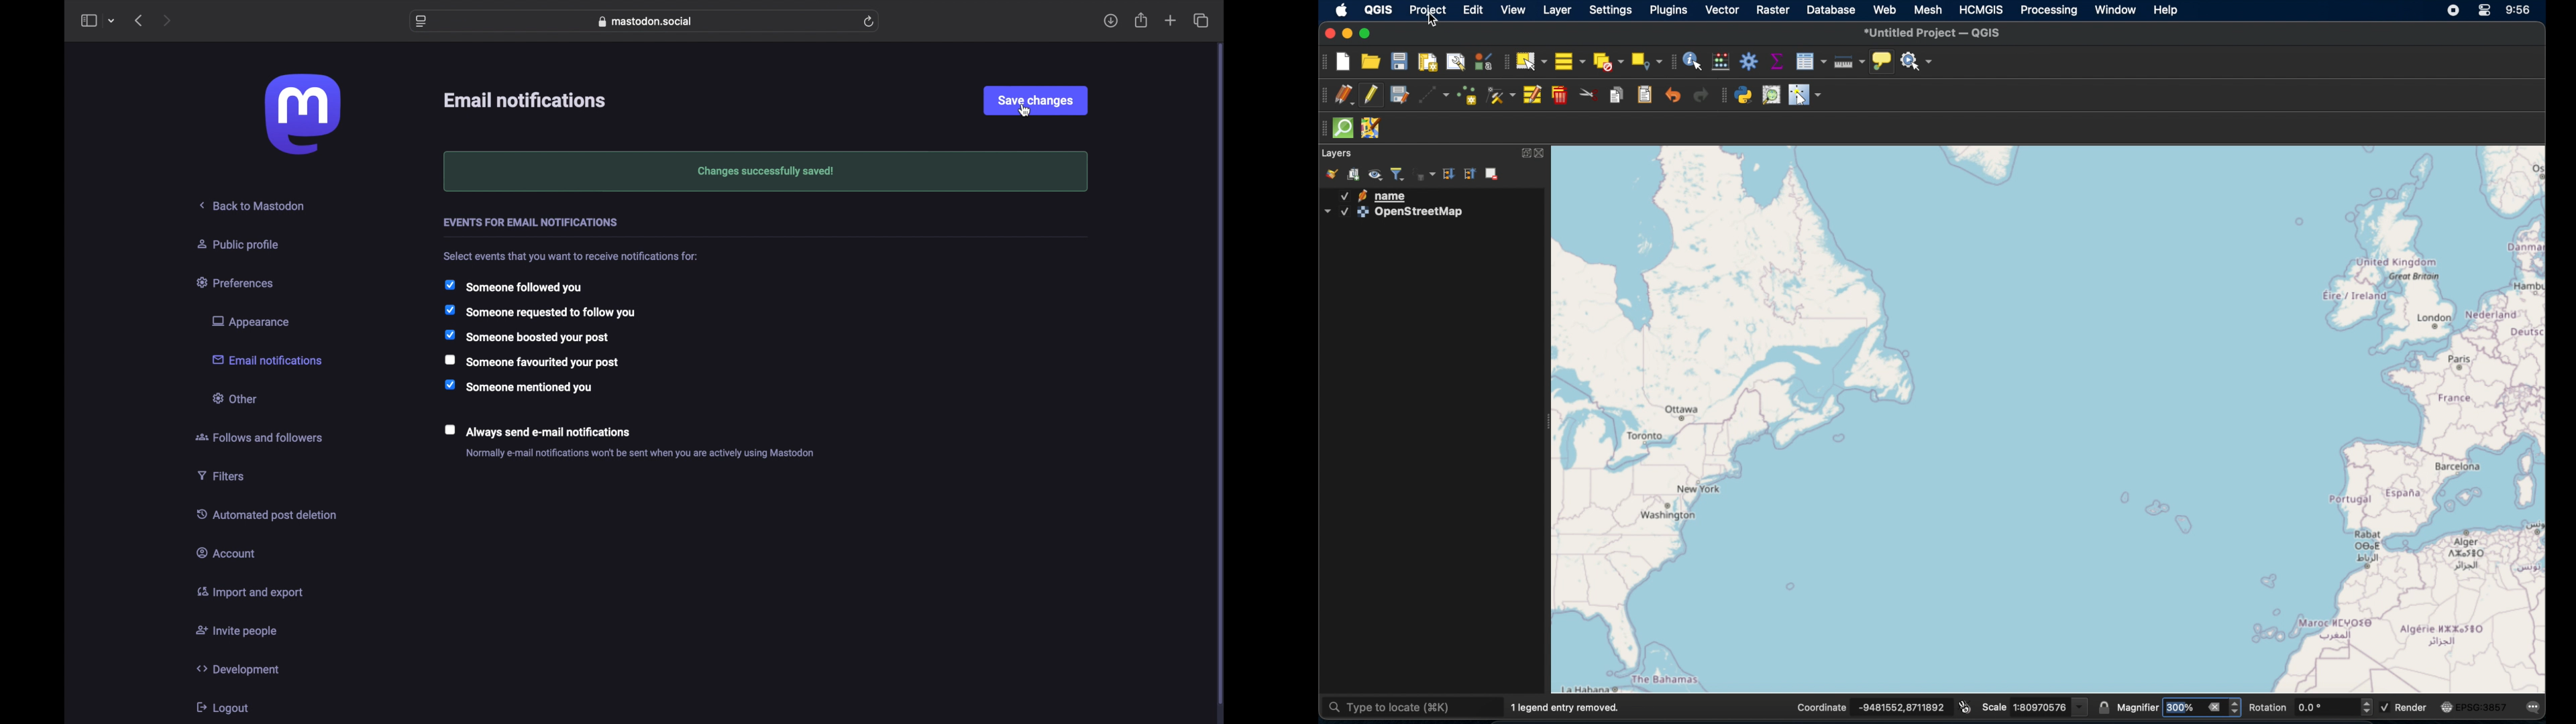  Describe the element at coordinates (250, 592) in the screenshot. I see `import and export` at that location.